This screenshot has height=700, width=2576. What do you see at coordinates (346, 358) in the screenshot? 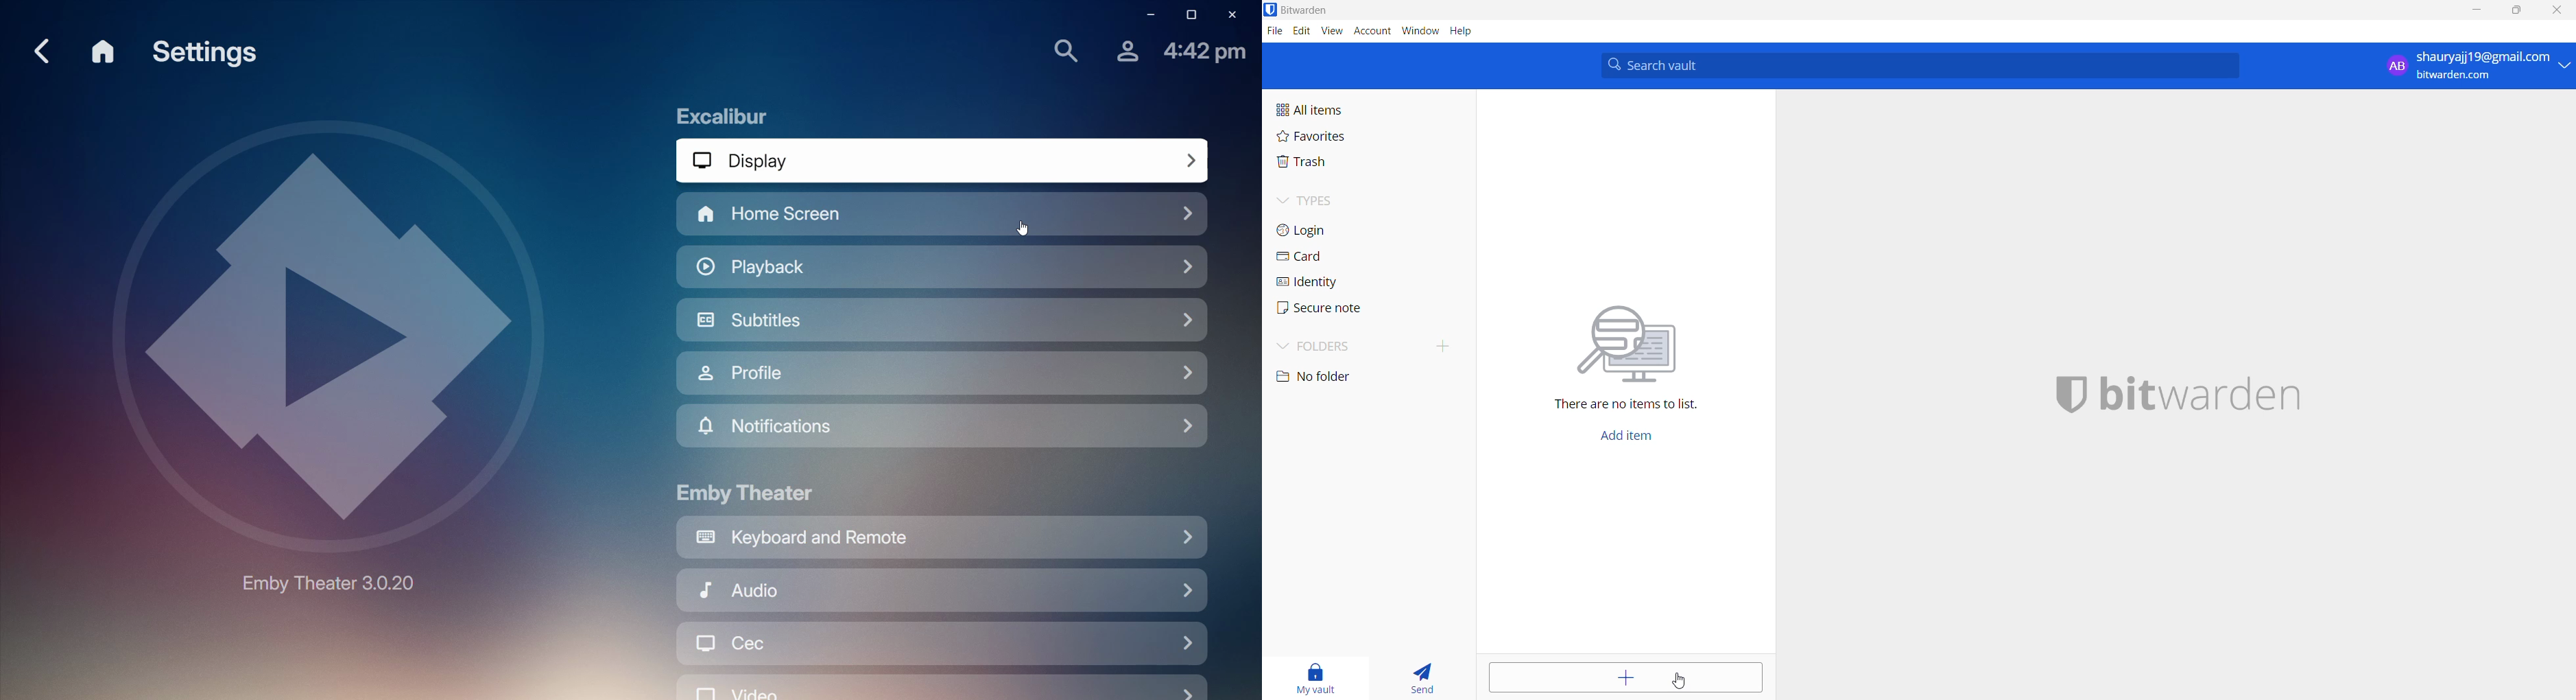
I see `emby theater 3.0.20 logo` at bounding box center [346, 358].